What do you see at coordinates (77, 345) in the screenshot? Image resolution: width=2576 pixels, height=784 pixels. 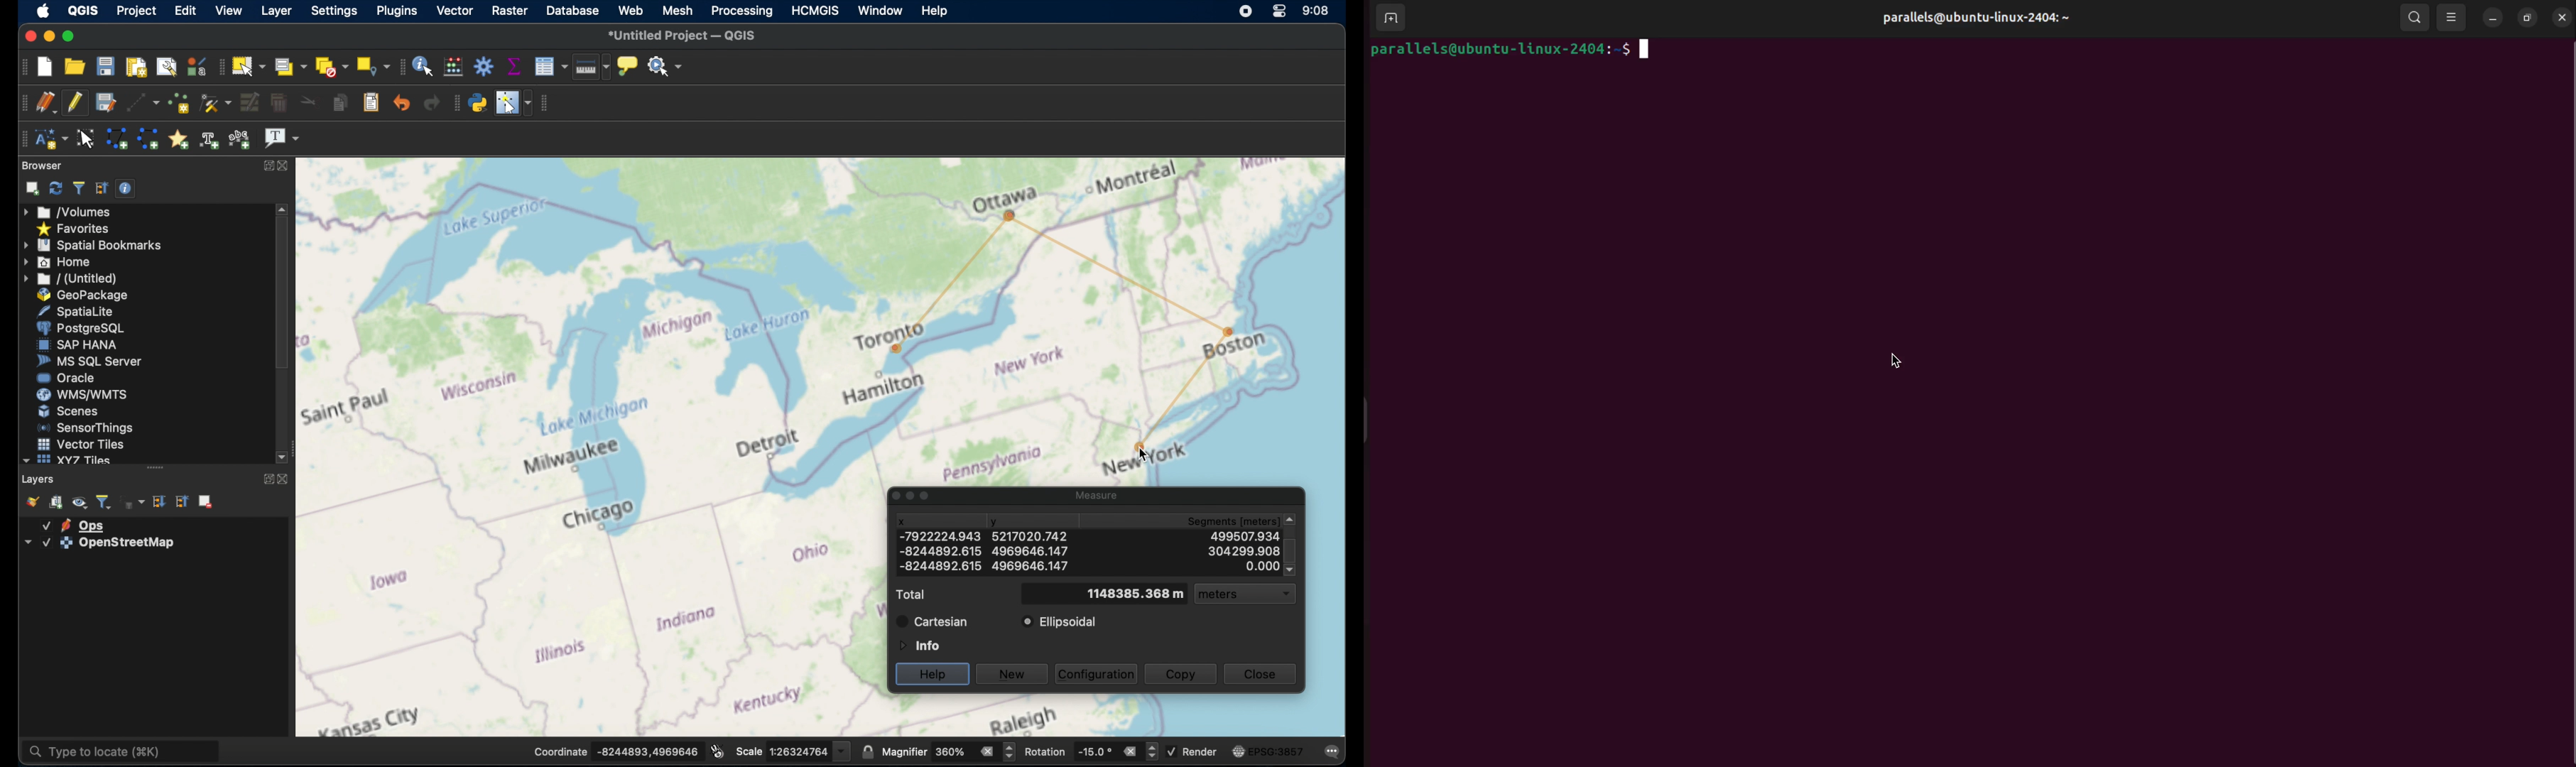 I see `sap hana` at bounding box center [77, 345].